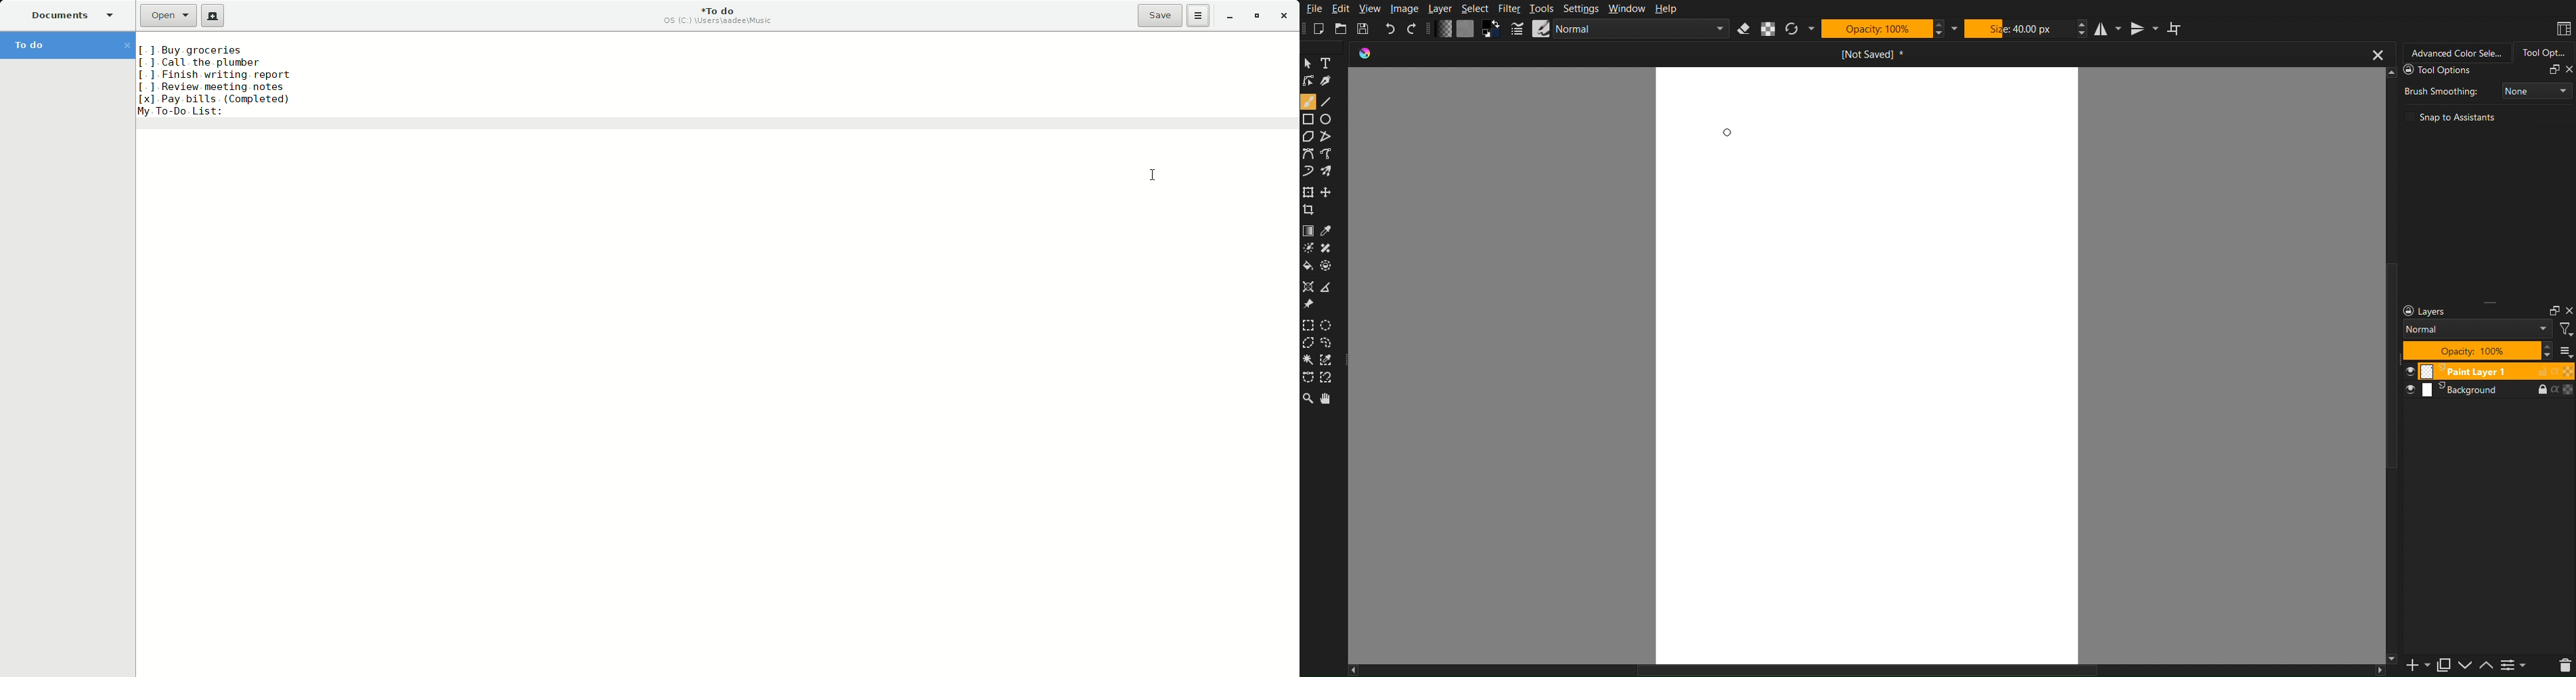 The height and width of the screenshot is (700, 2576). I want to click on Settings, so click(2517, 666).